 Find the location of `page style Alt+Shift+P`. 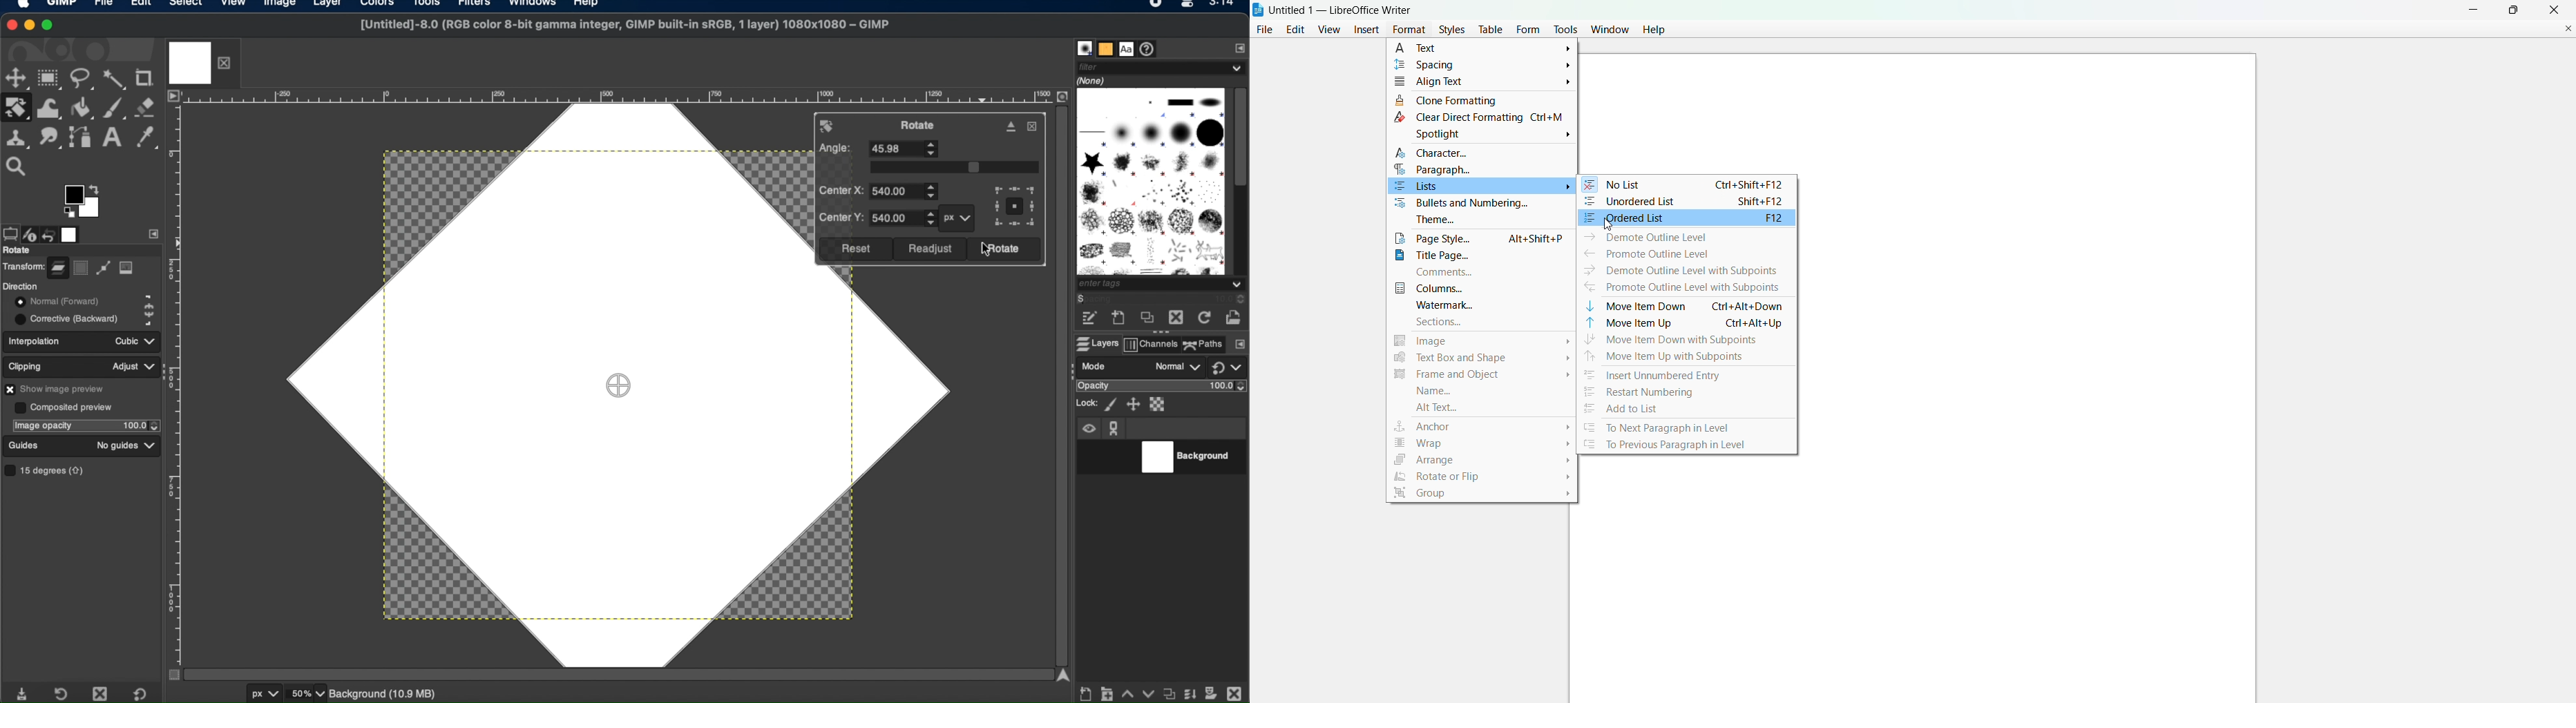

page style Alt+Shift+P is located at coordinates (1478, 240).